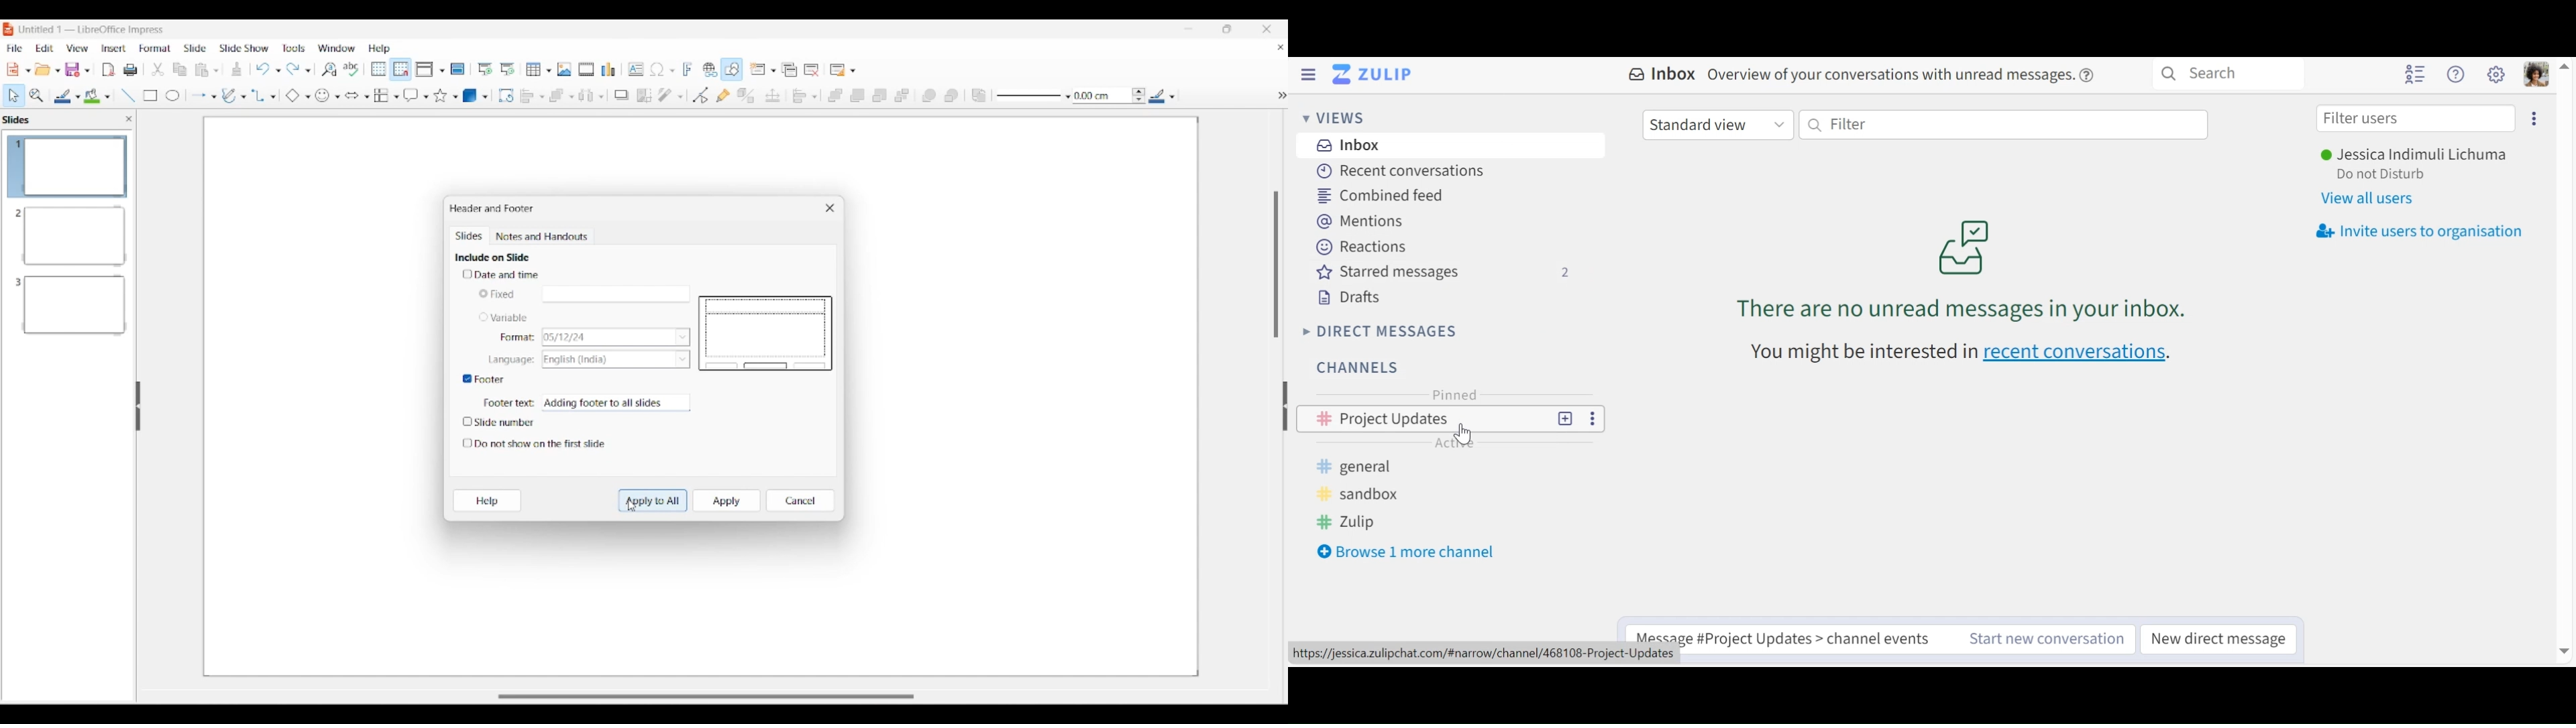 Image resolution: width=2576 pixels, height=728 pixels. I want to click on Snap to grid highlighted, so click(401, 70).